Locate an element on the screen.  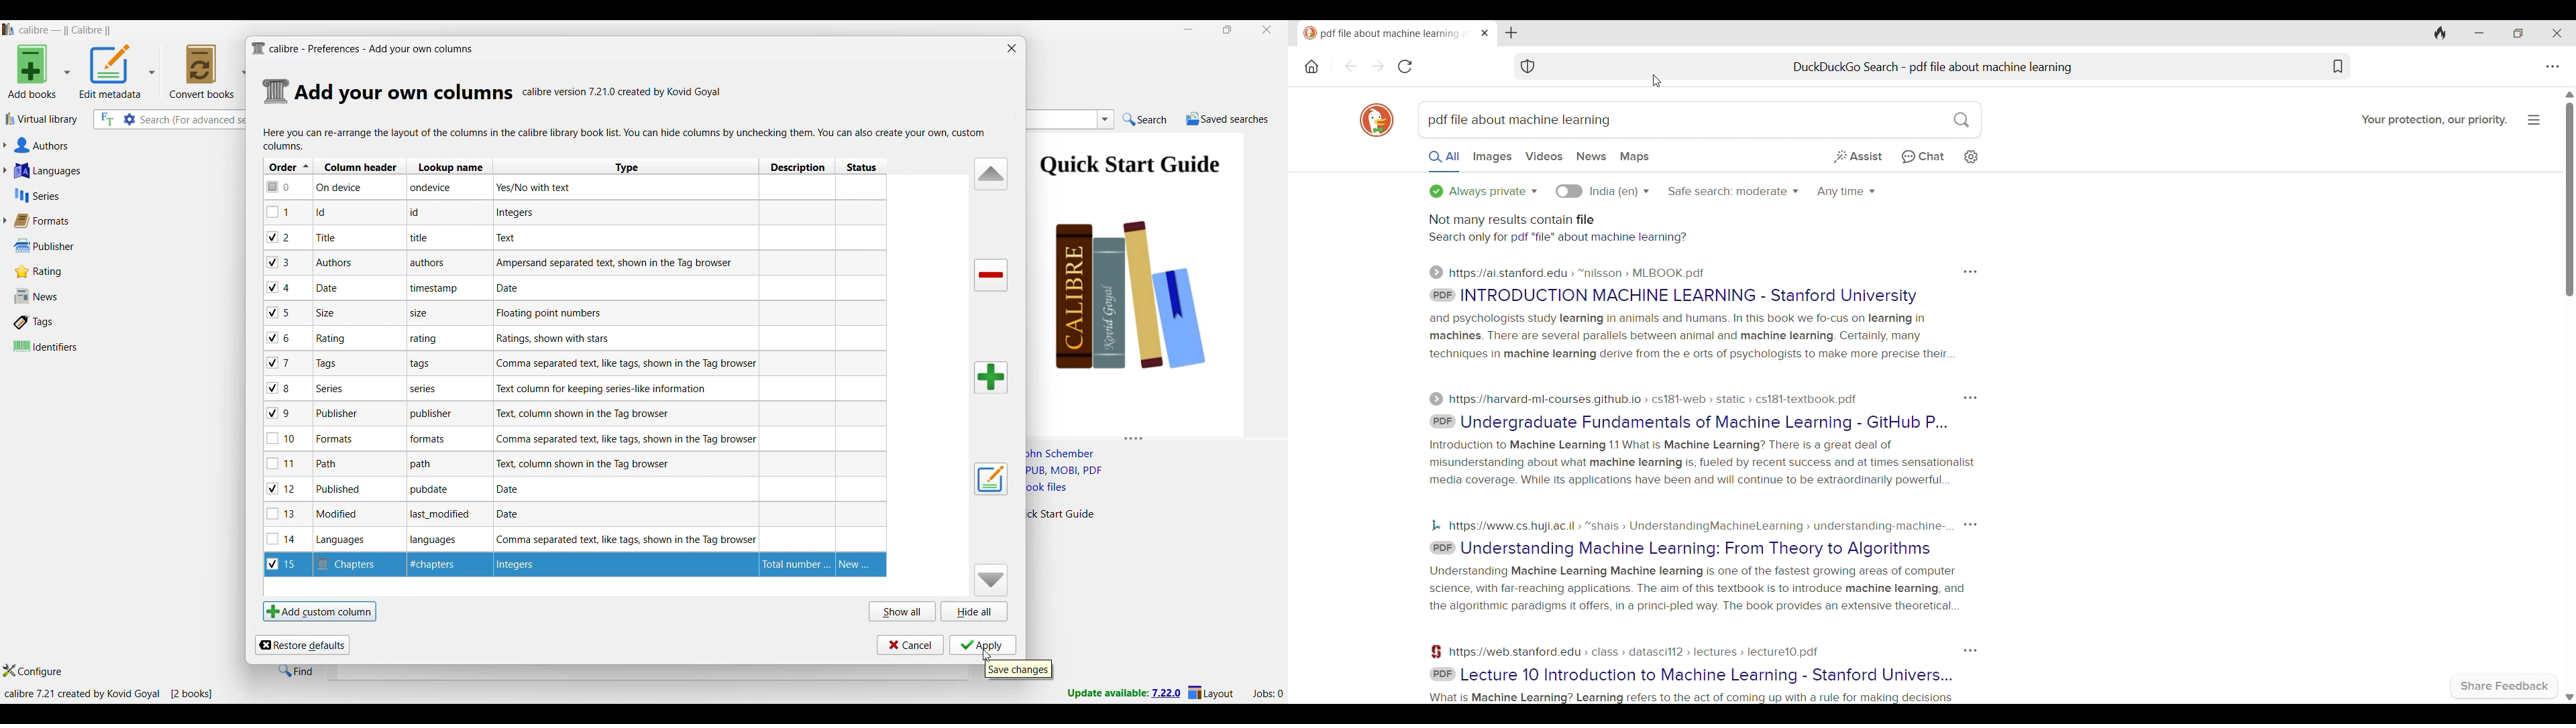
Software name is located at coordinates (66, 30).